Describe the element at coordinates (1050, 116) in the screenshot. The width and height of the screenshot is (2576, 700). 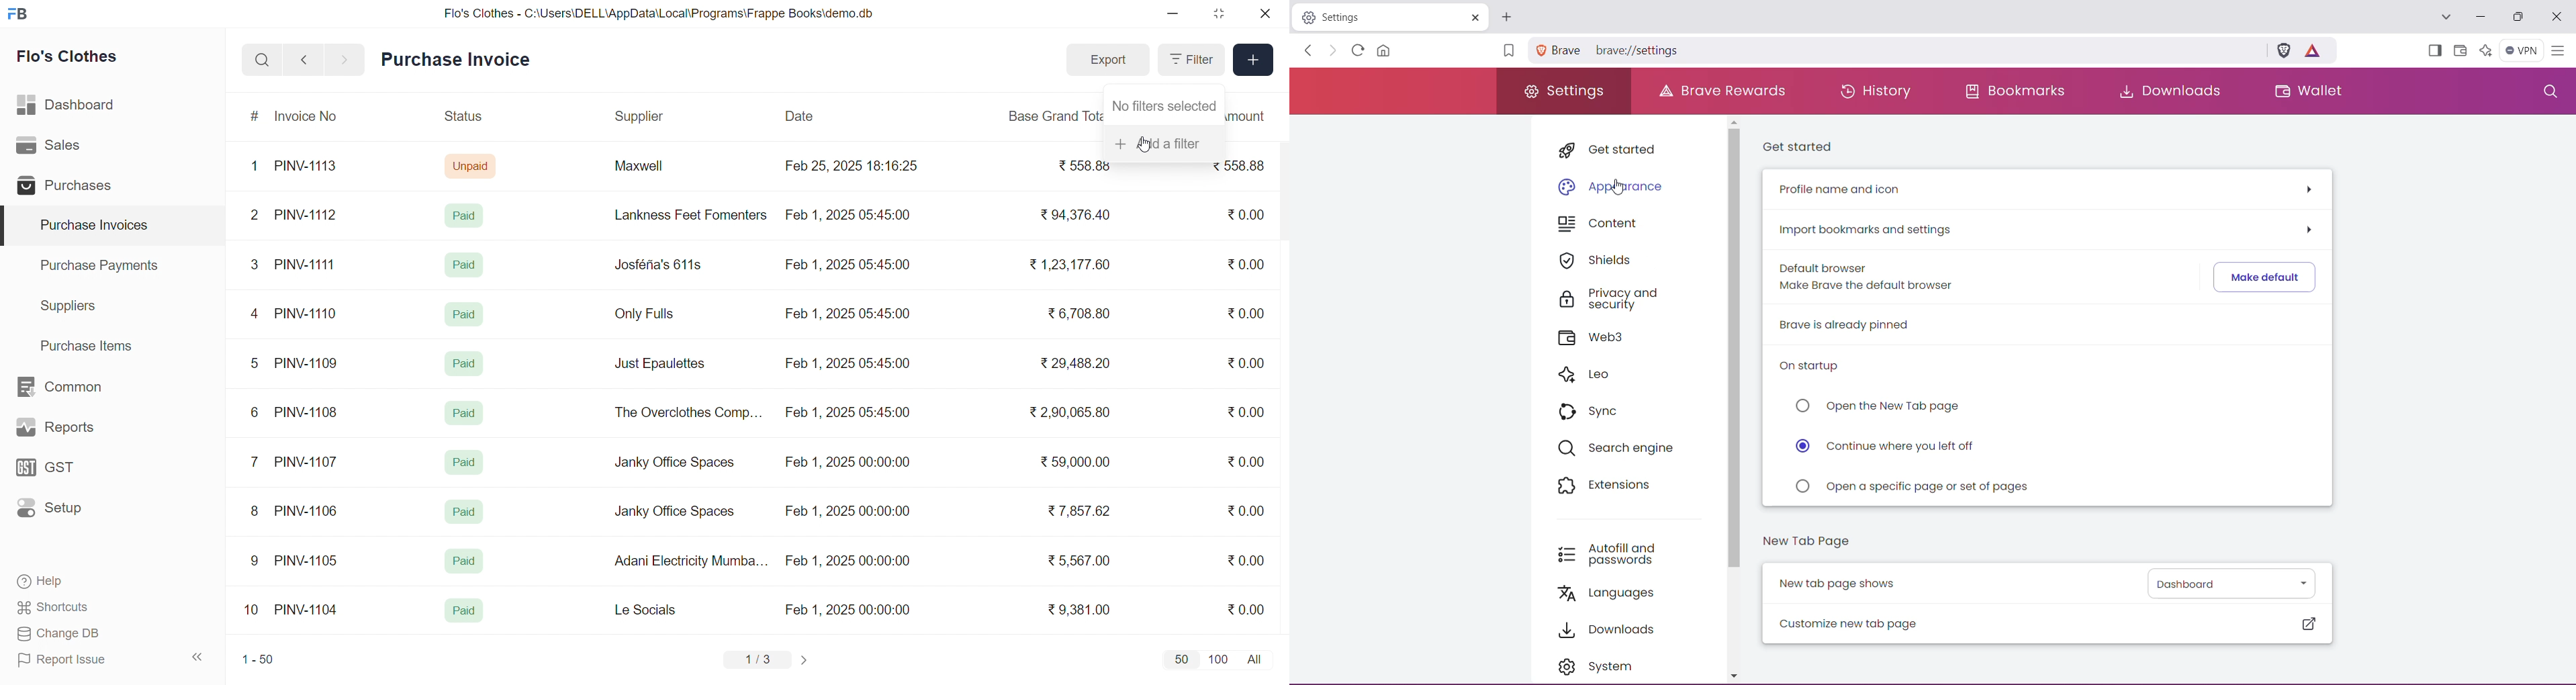
I see `Base Grand Total` at that location.